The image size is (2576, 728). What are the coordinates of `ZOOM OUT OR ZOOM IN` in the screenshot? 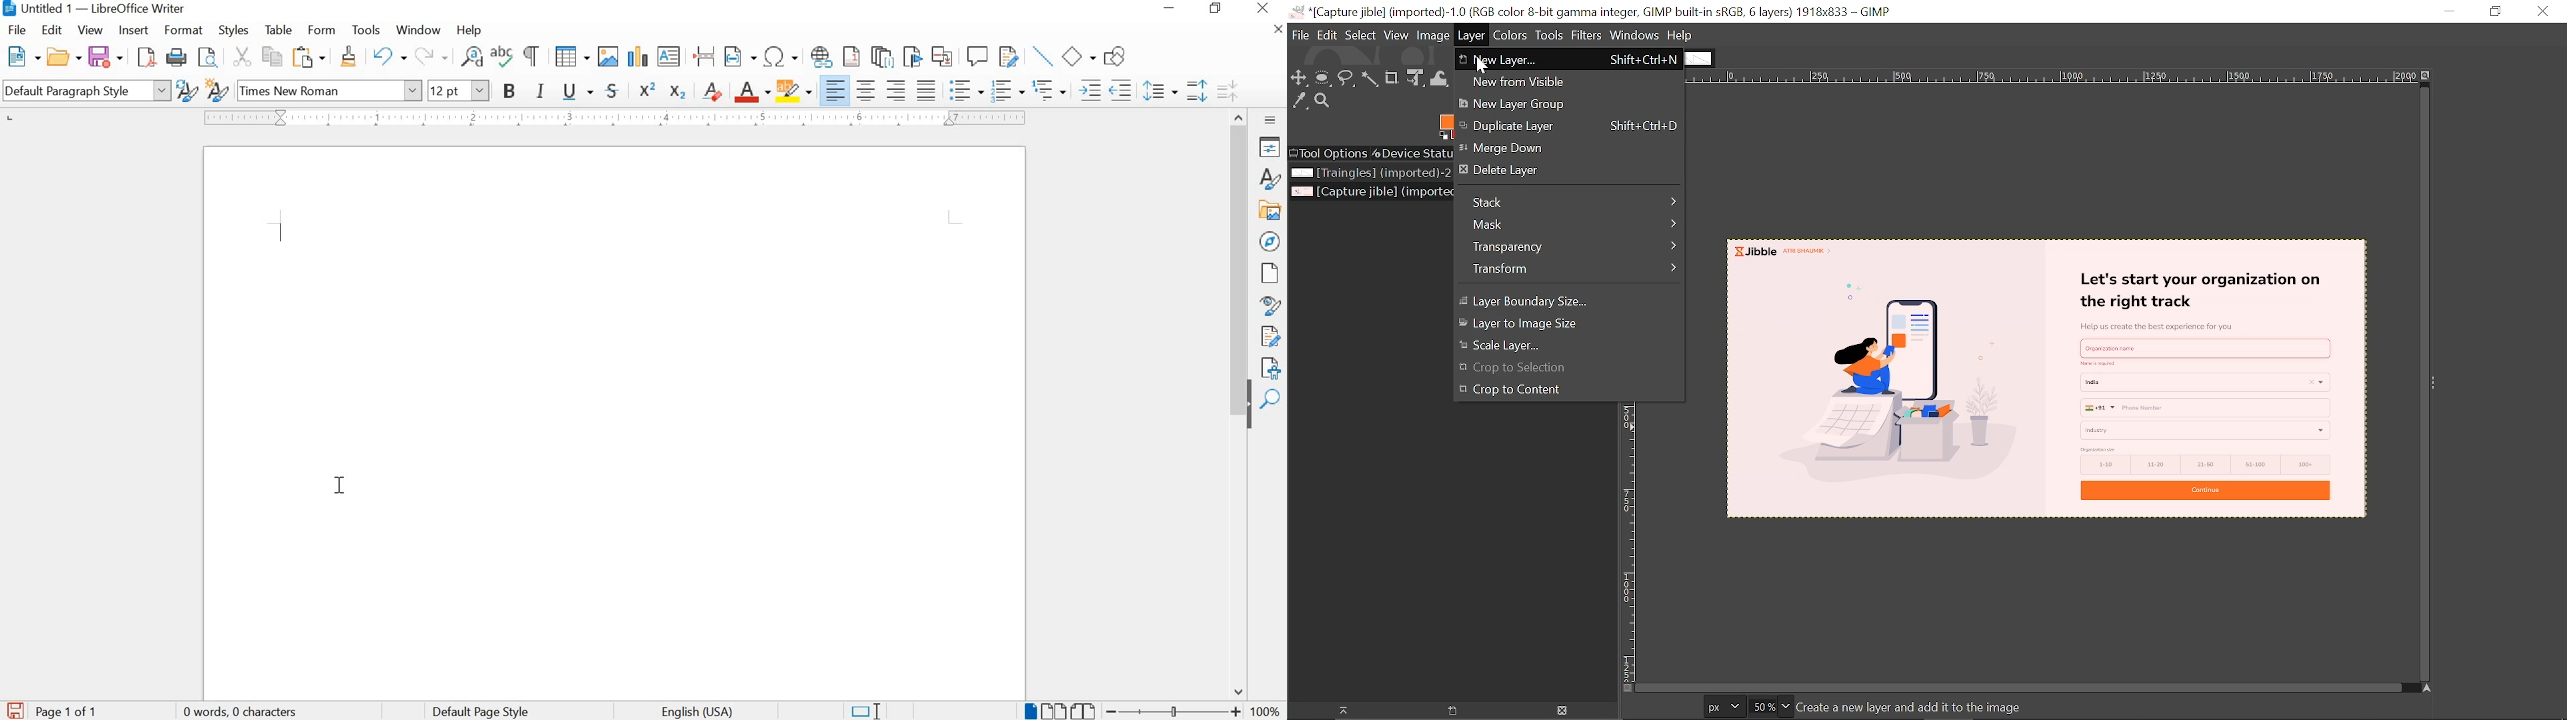 It's located at (1174, 710).